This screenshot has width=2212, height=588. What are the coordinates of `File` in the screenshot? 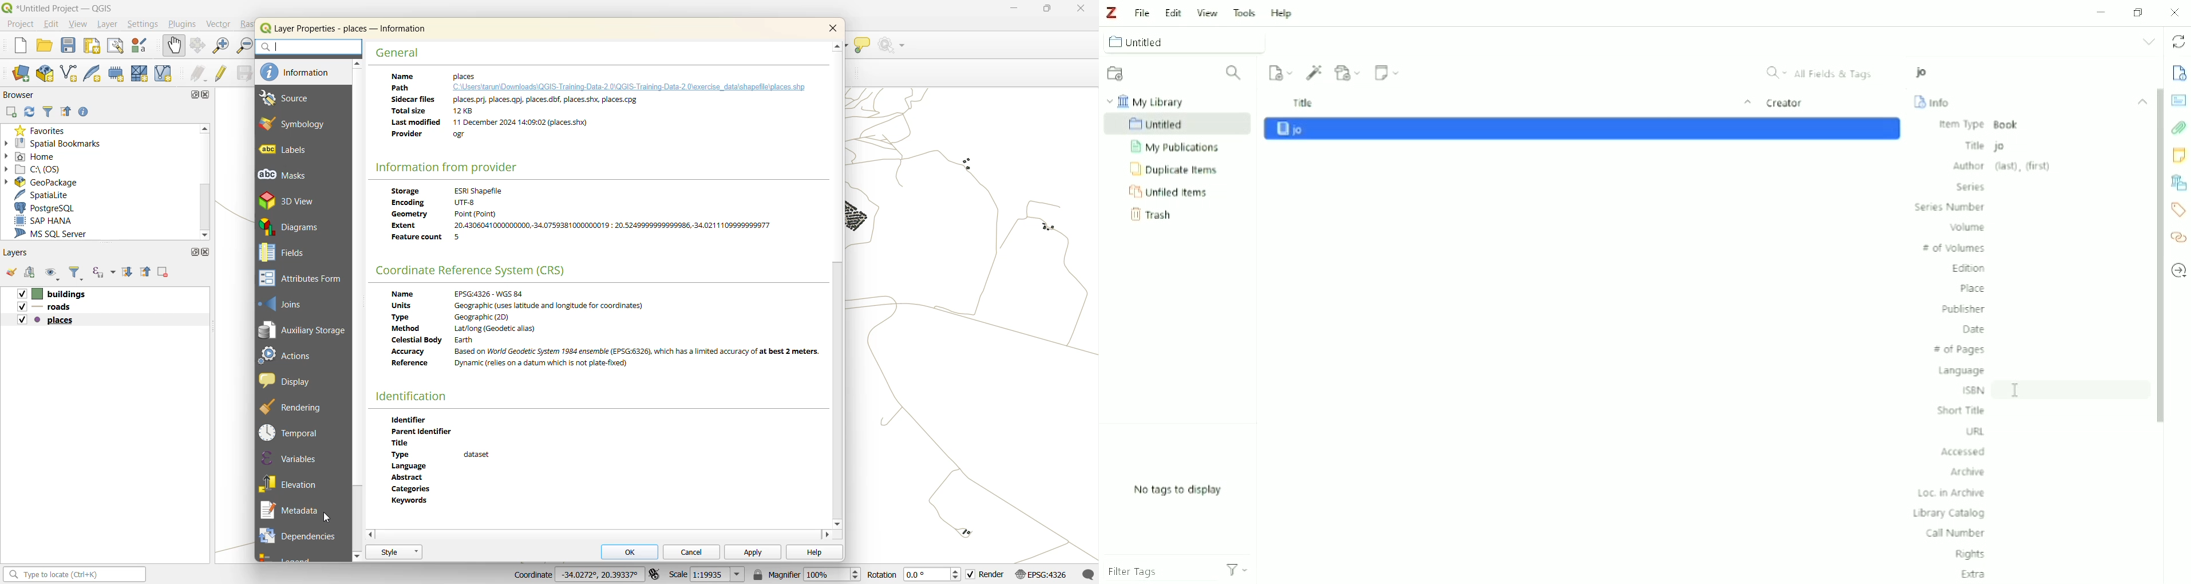 It's located at (1141, 12).